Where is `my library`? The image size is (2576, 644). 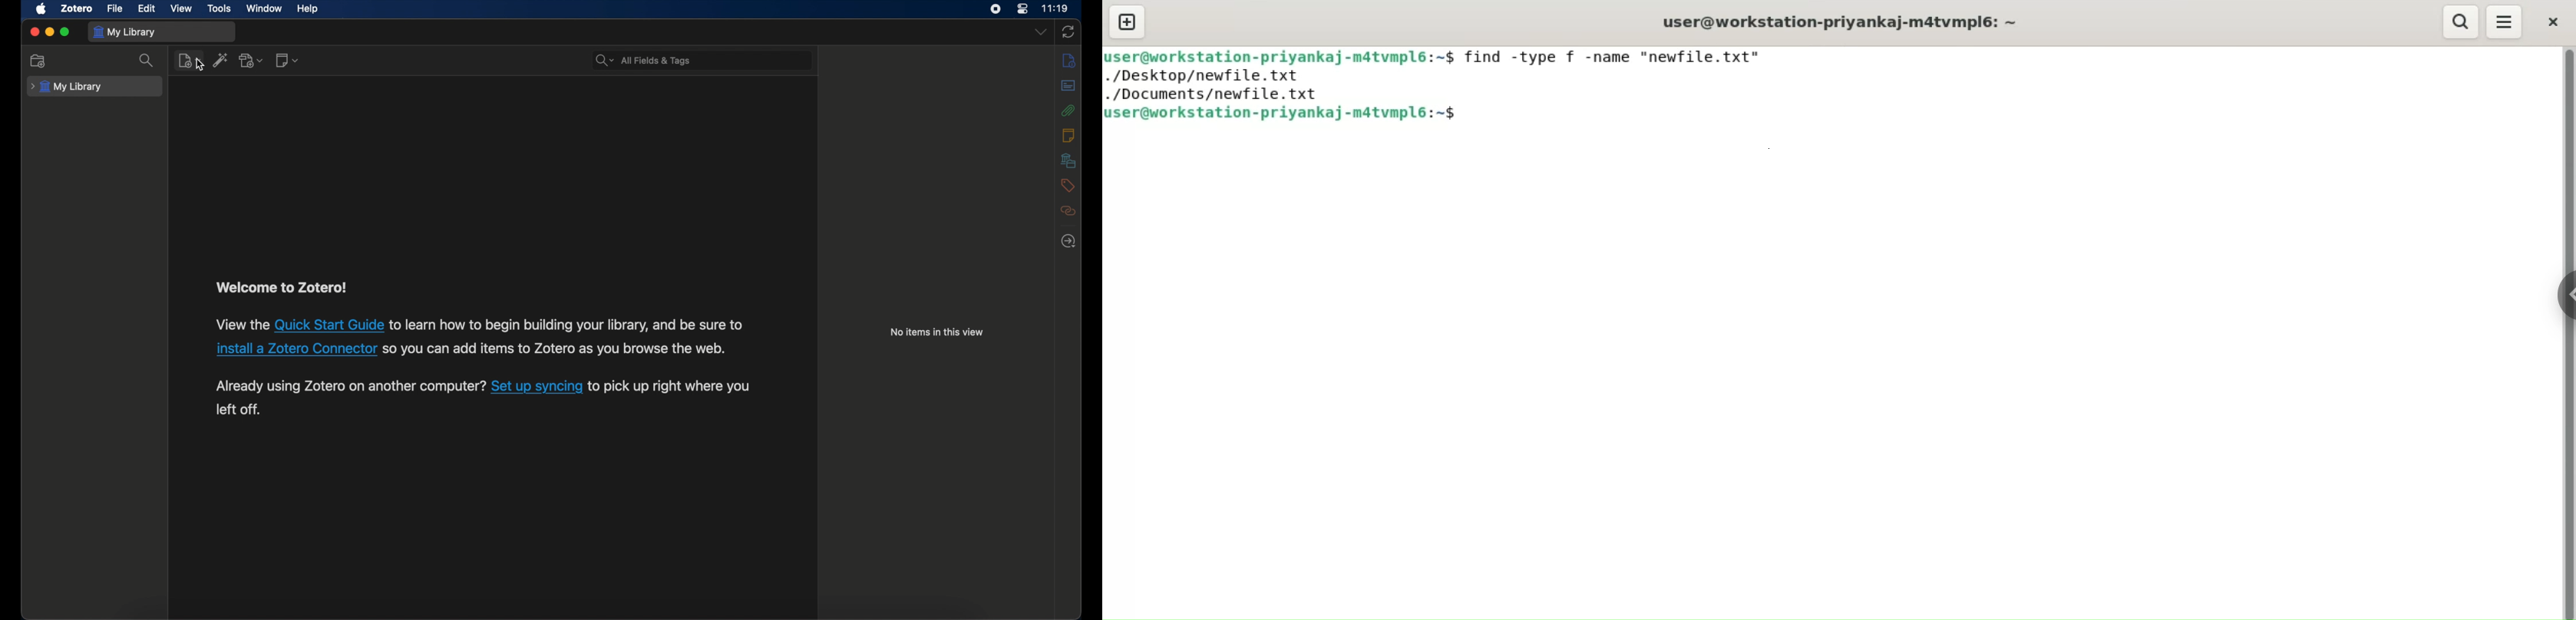
my library is located at coordinates (125, 32).